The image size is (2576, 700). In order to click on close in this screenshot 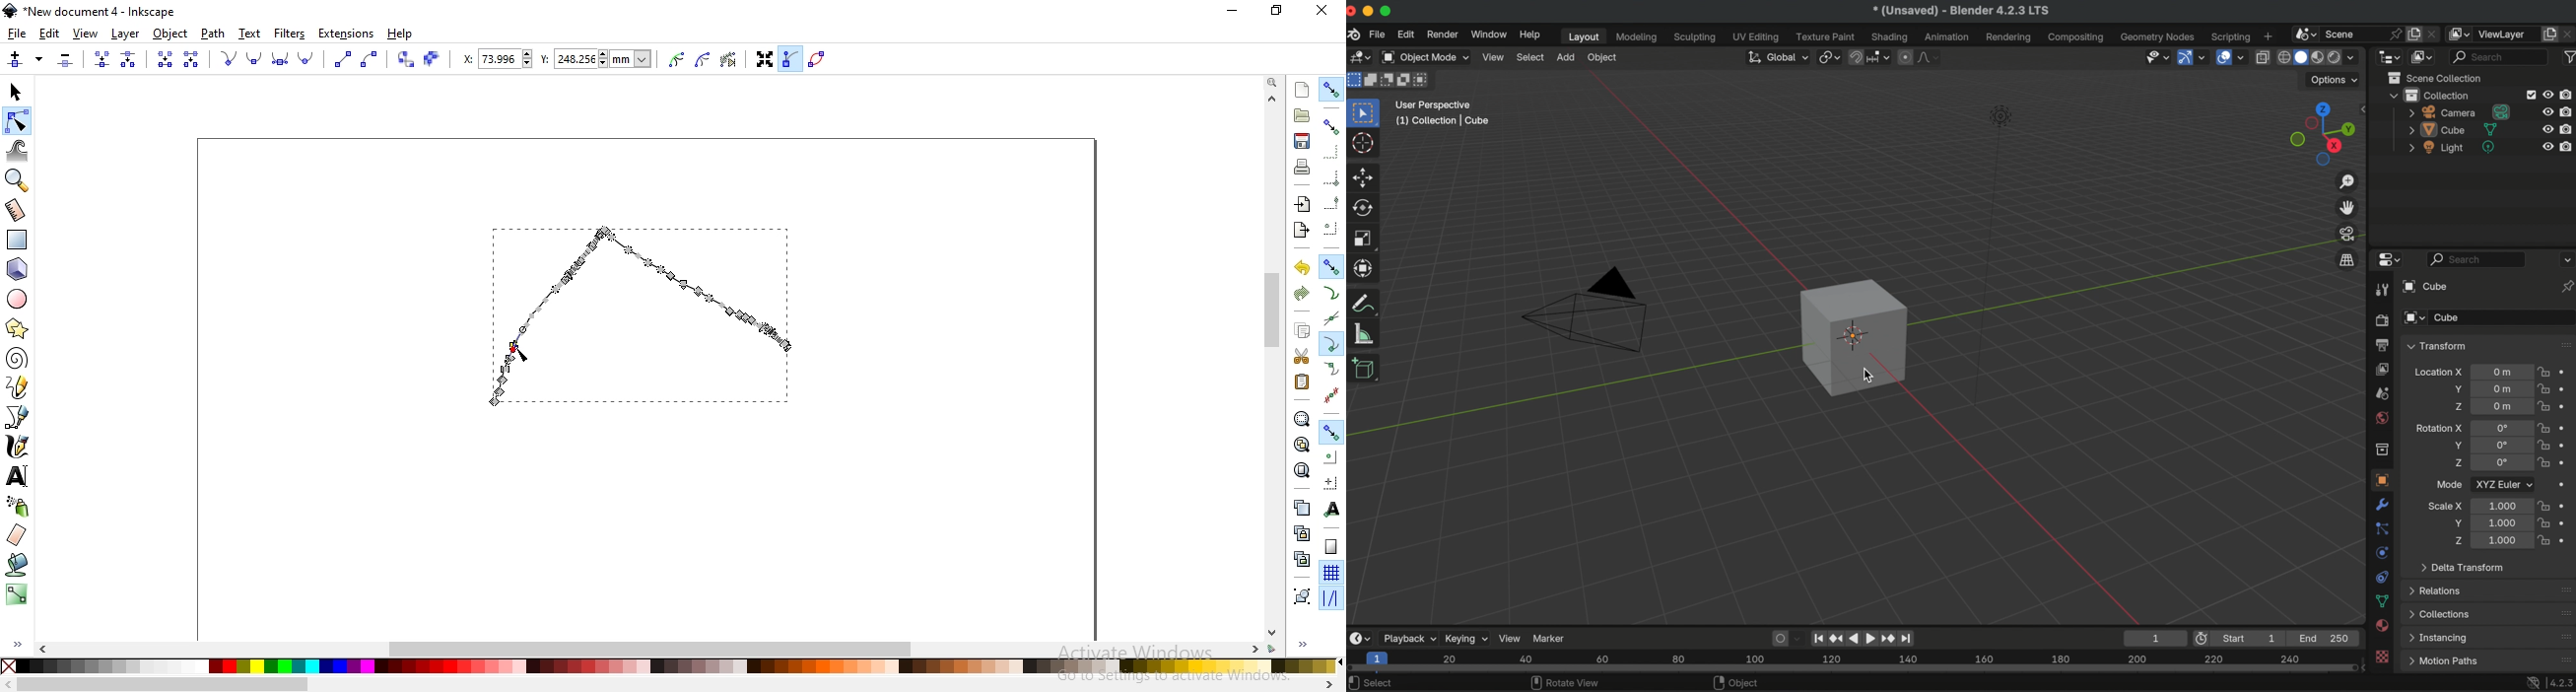, I will do `click(1354, 12)`.